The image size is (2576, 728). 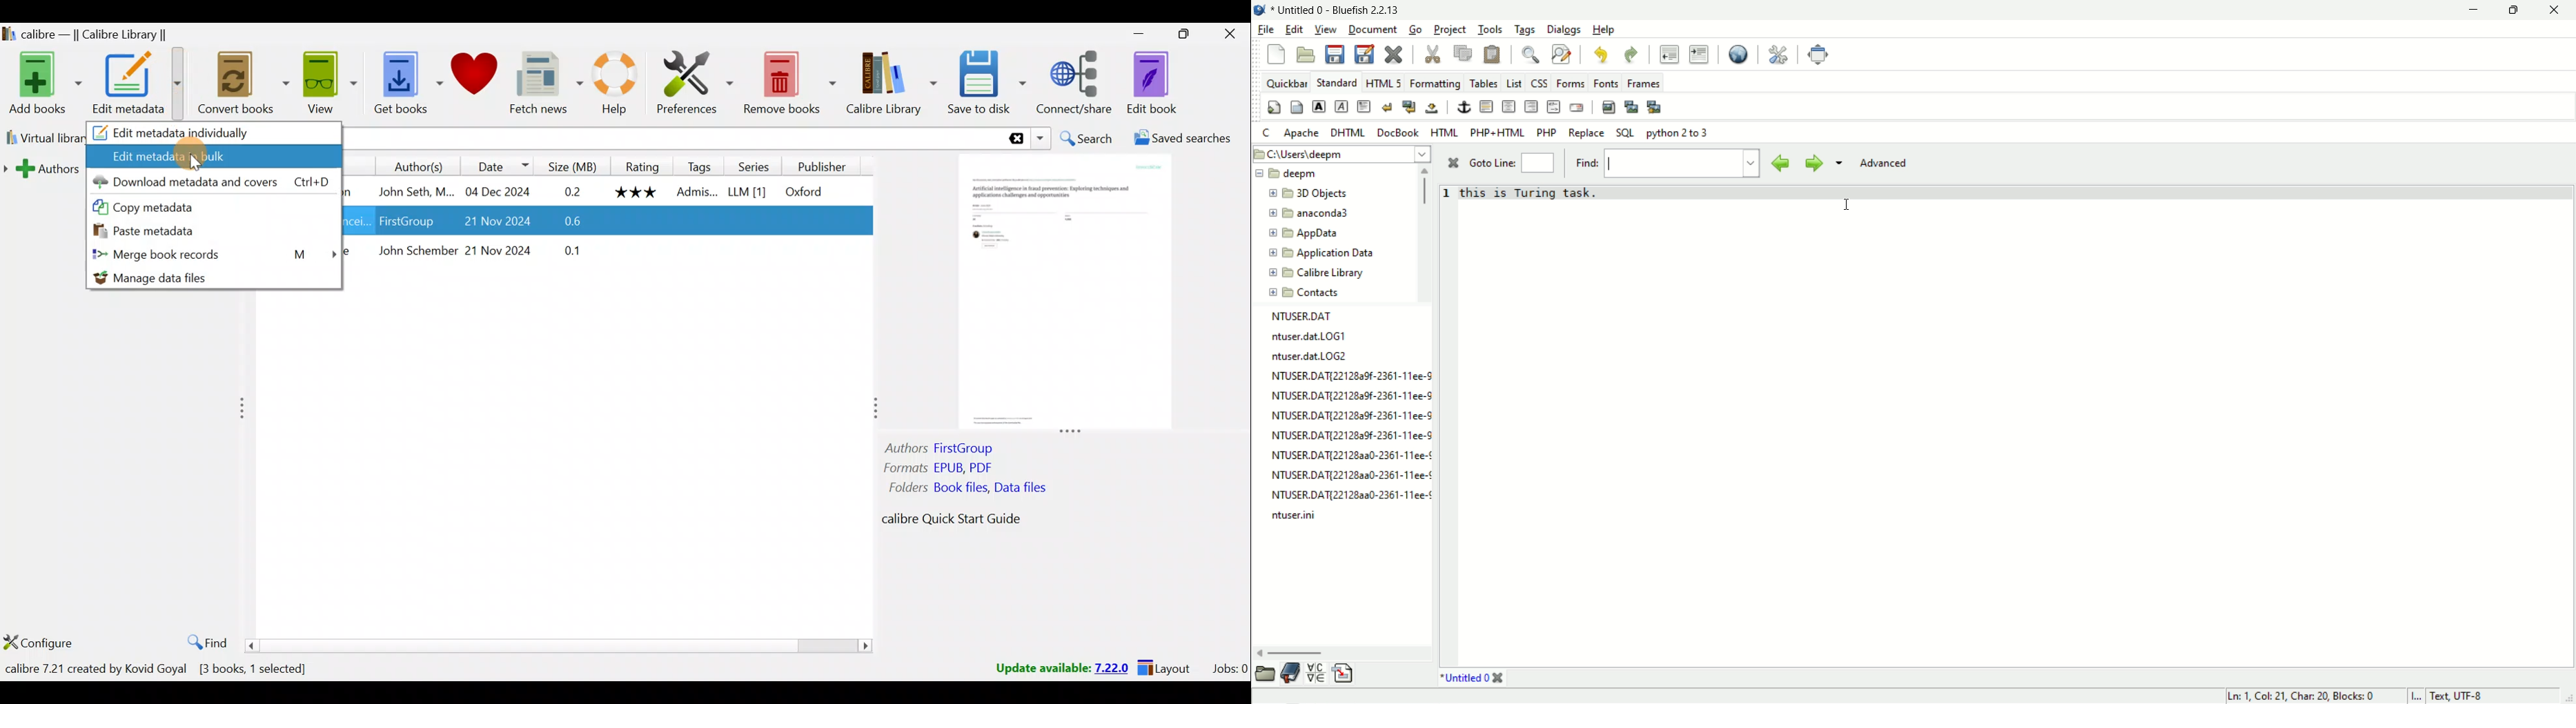 What do you see at coordinates (1065, 351) in the screenshot?
I see `Book preview column` at bounding box center [1065, 351].